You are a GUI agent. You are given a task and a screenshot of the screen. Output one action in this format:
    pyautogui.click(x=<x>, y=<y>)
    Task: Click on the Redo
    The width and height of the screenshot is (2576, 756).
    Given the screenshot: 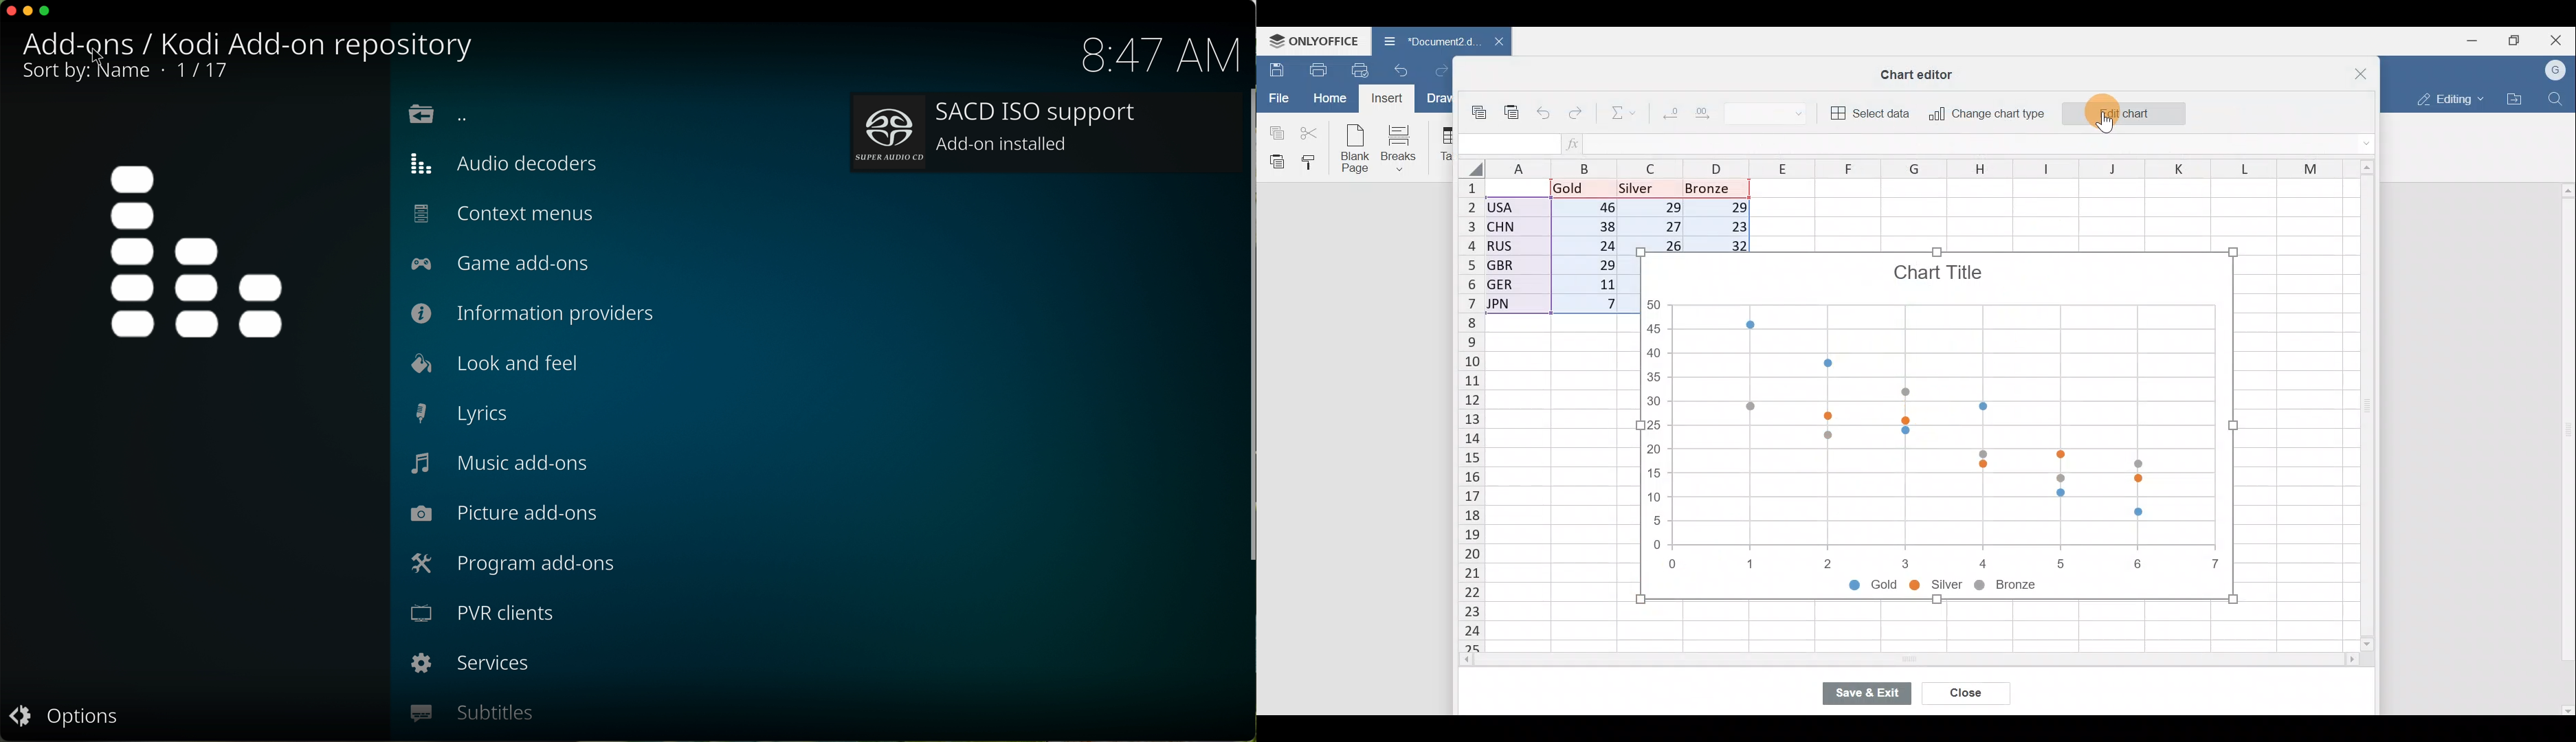 What is the action you would take?
    pyautogui.click(x=1579, y=110)
    